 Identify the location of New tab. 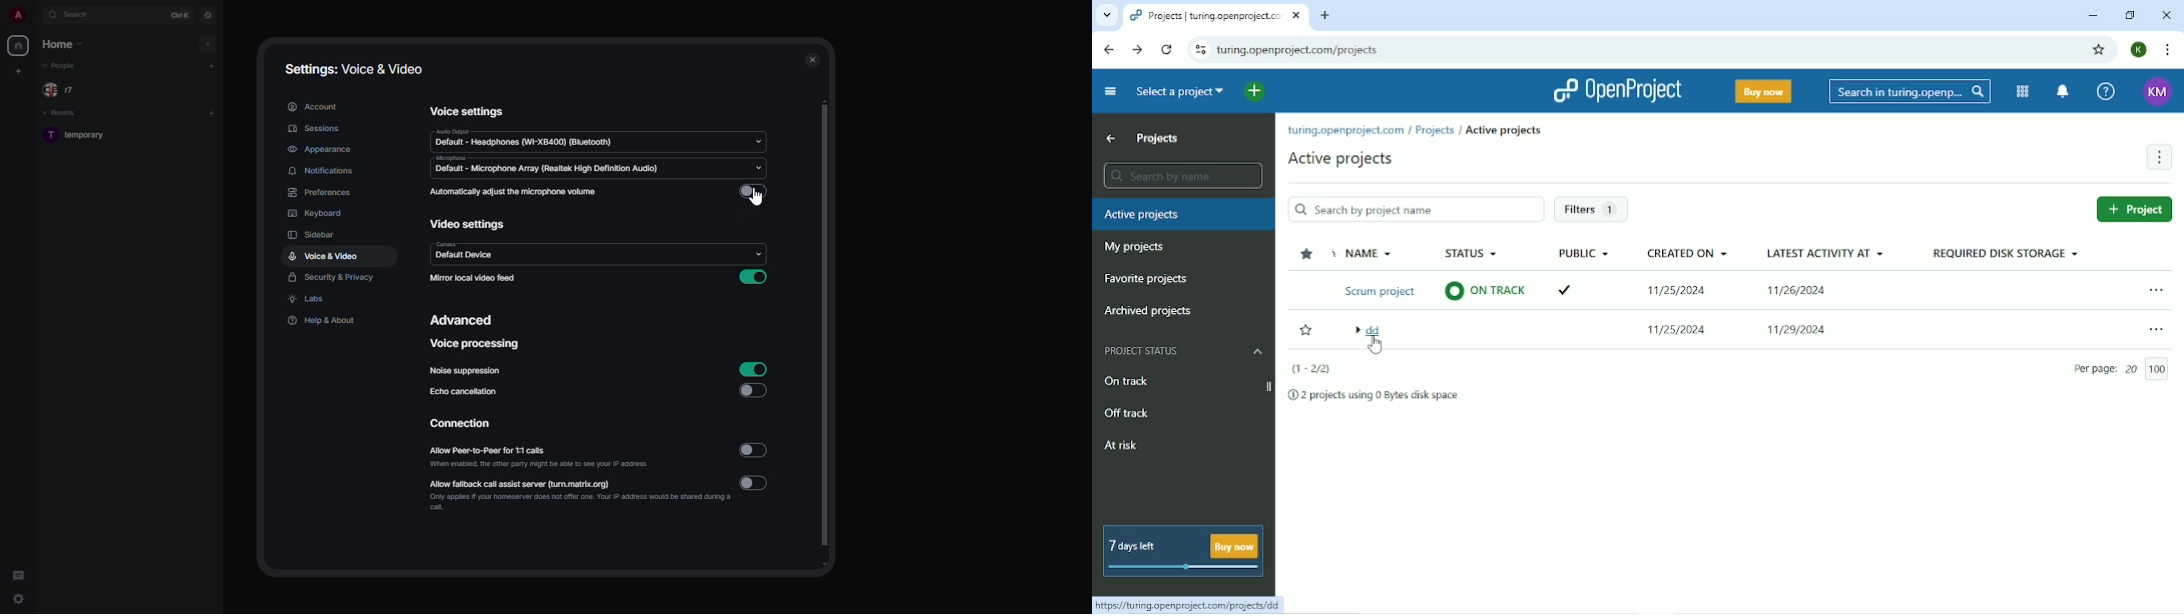
(1324, 16).